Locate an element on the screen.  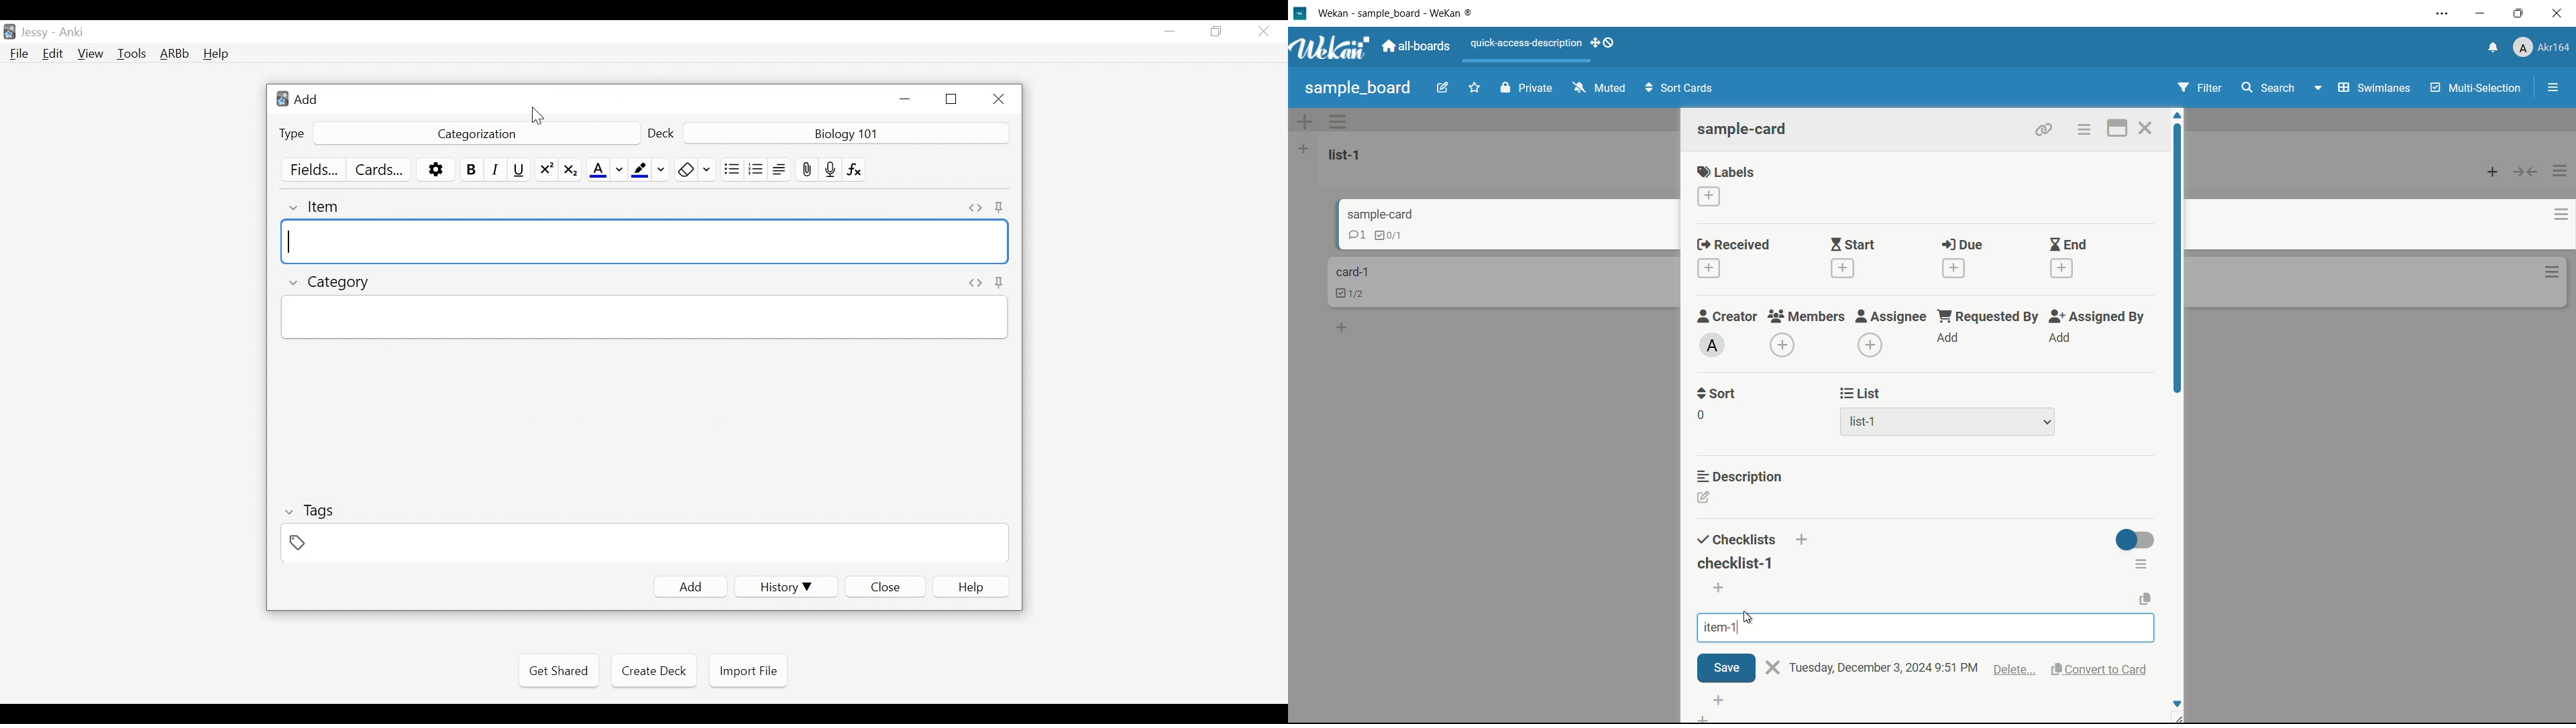
list actions is located at coordinates (2561, 171).